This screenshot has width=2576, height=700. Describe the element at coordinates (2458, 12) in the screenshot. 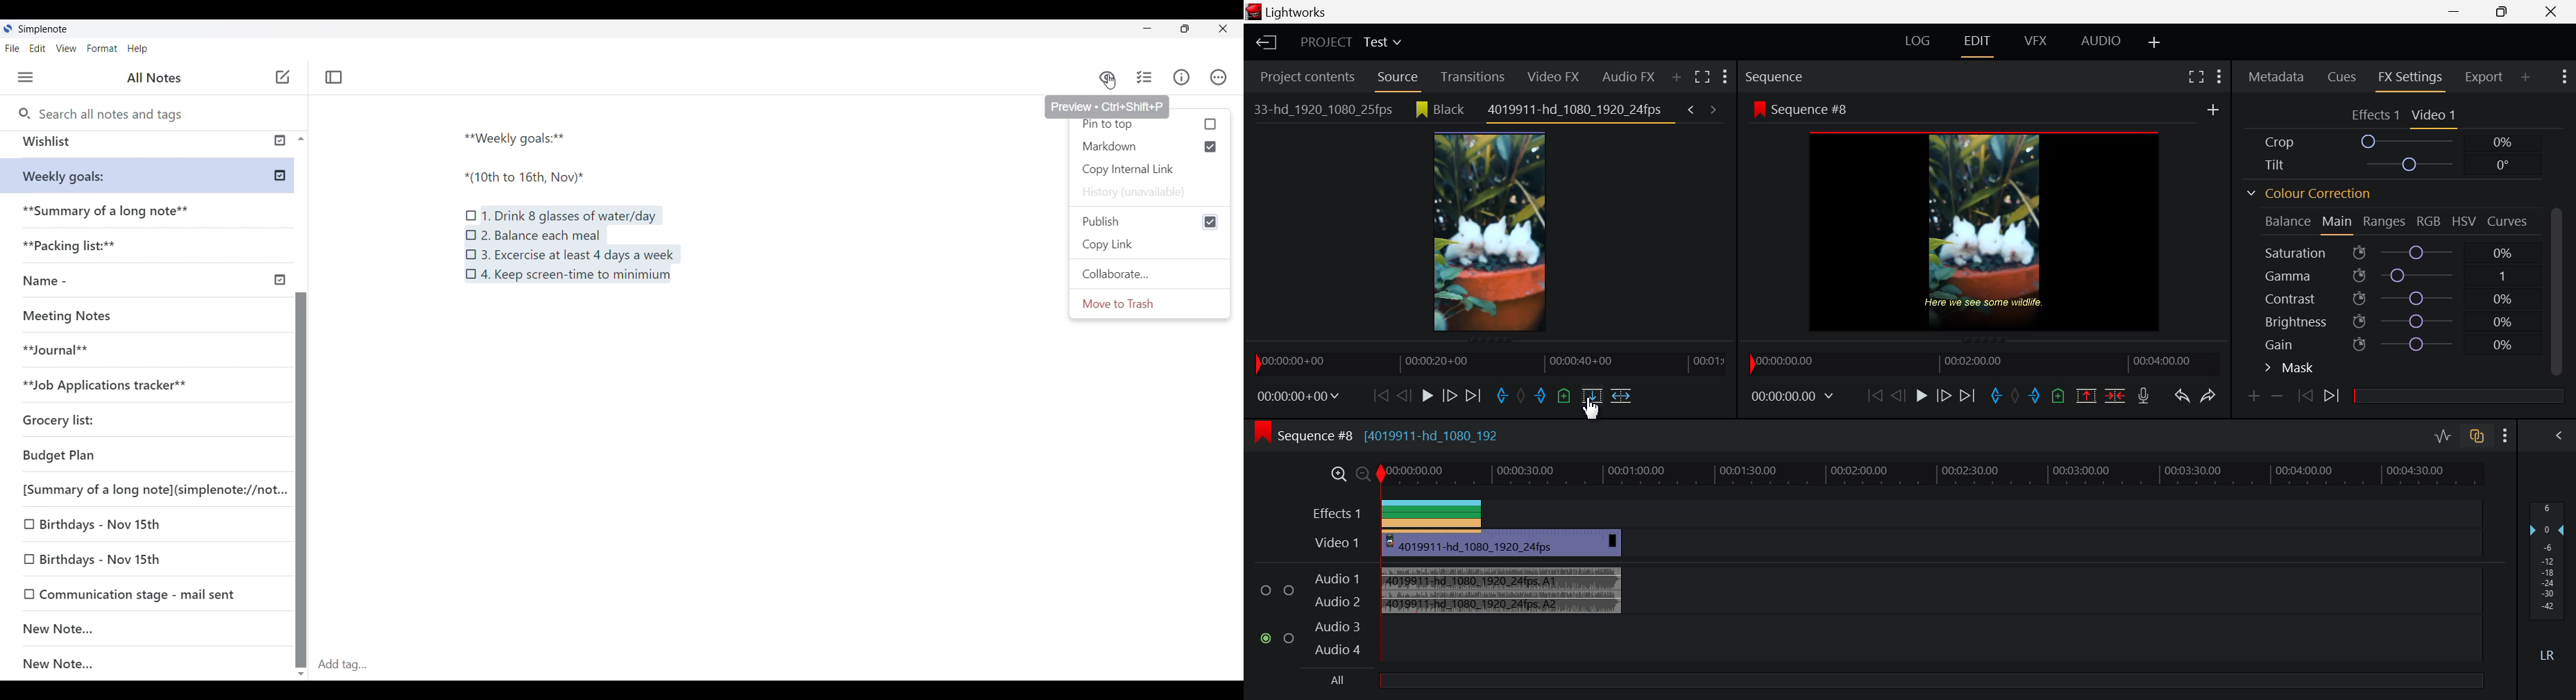

I see `Restore Down` at that location.